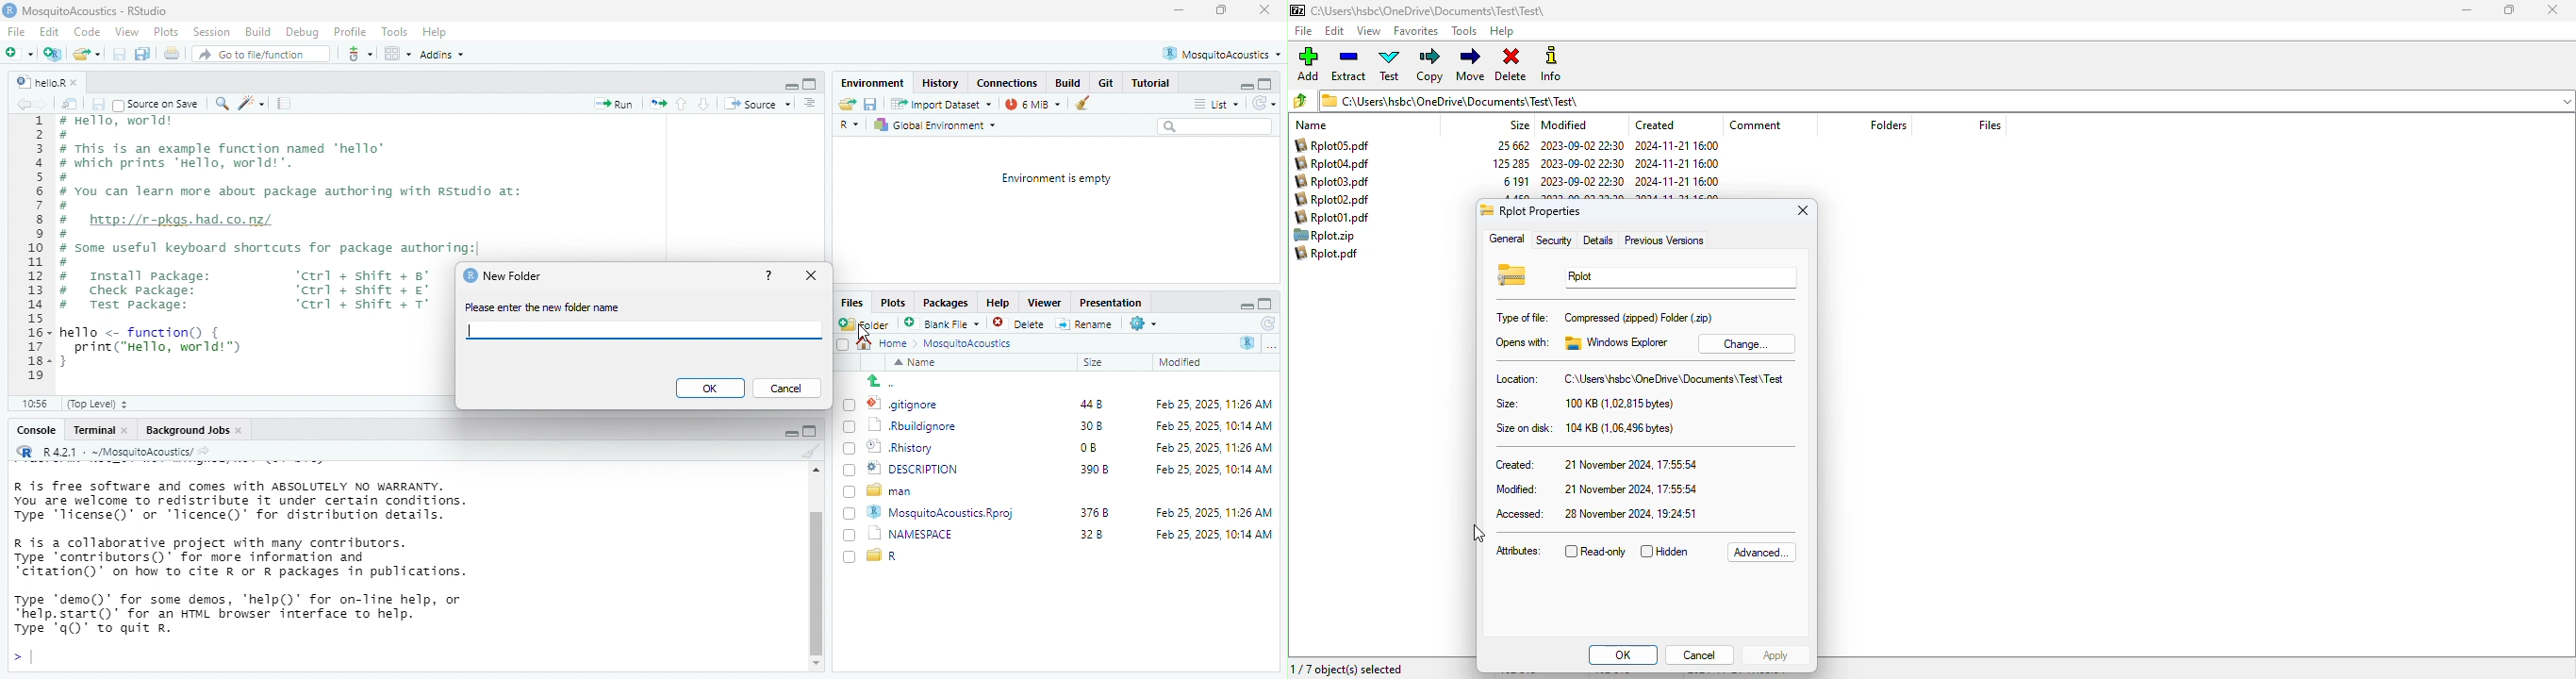 The height and width of the screenshot is (700, 2576). I want to click on modified, so click(1564, 124).